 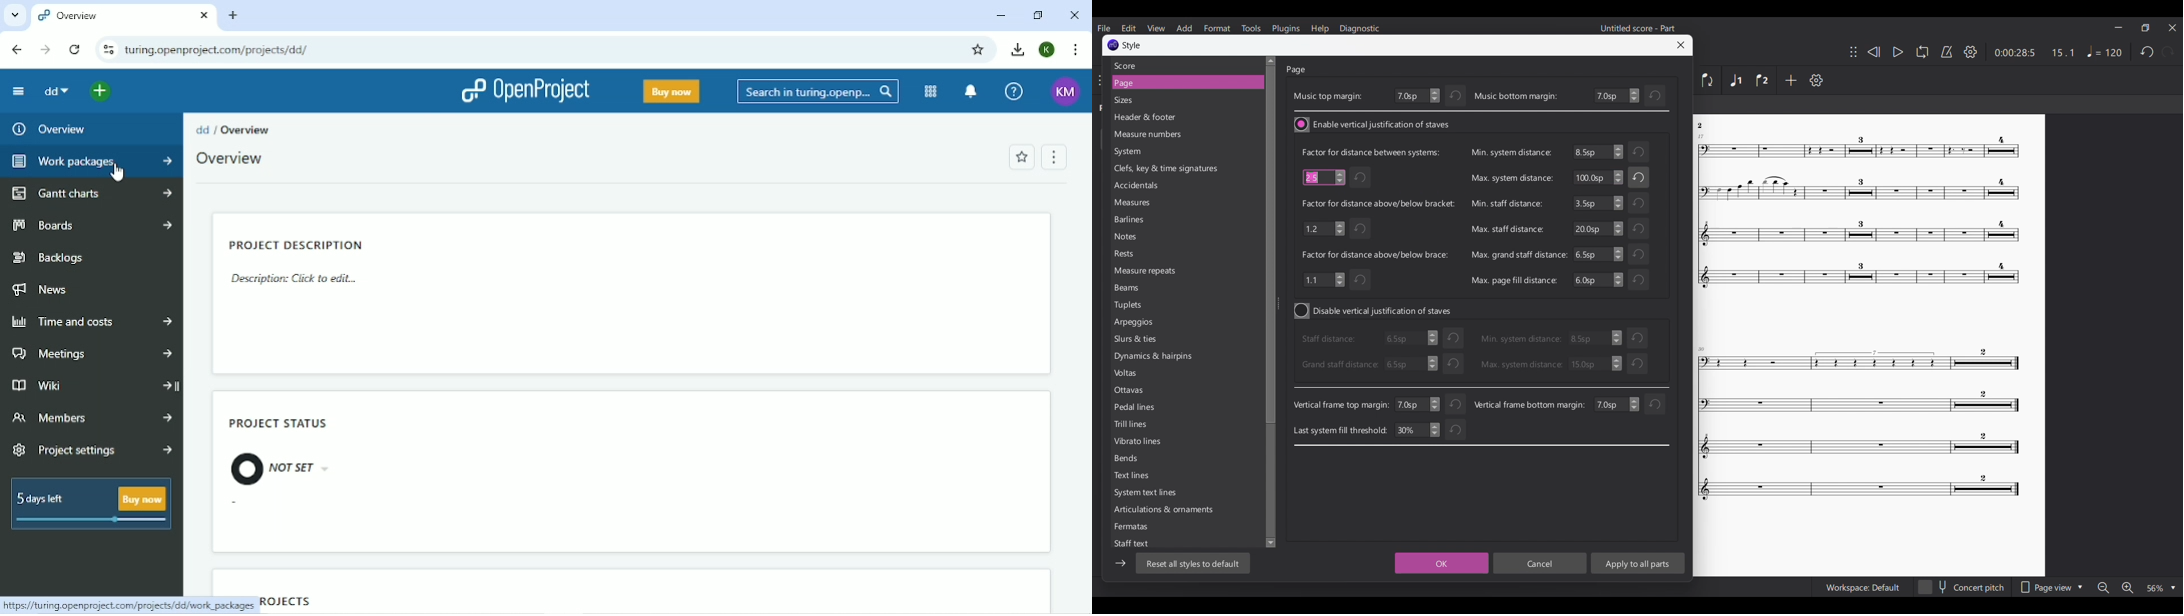 I want to click on Indicates factor for distance above/below bracket, so click(x=1379, y=203).